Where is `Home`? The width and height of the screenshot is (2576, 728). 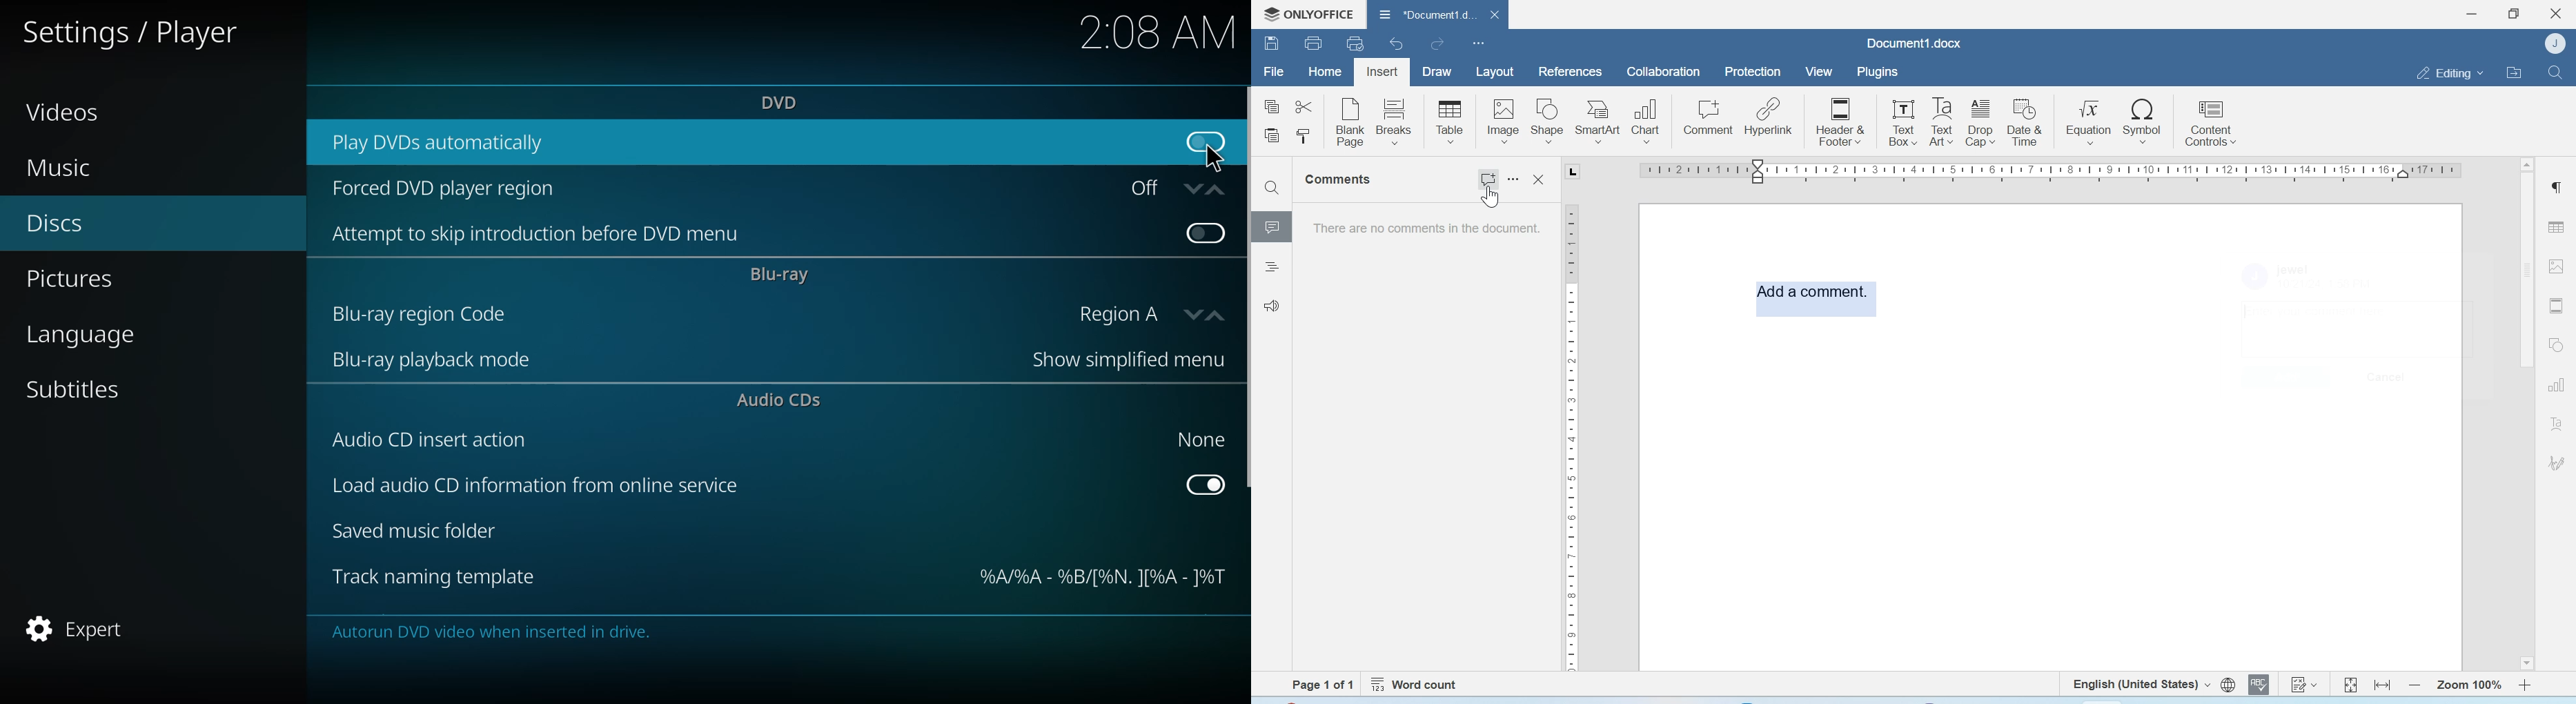 Home is located at coordinates (1324, 70).